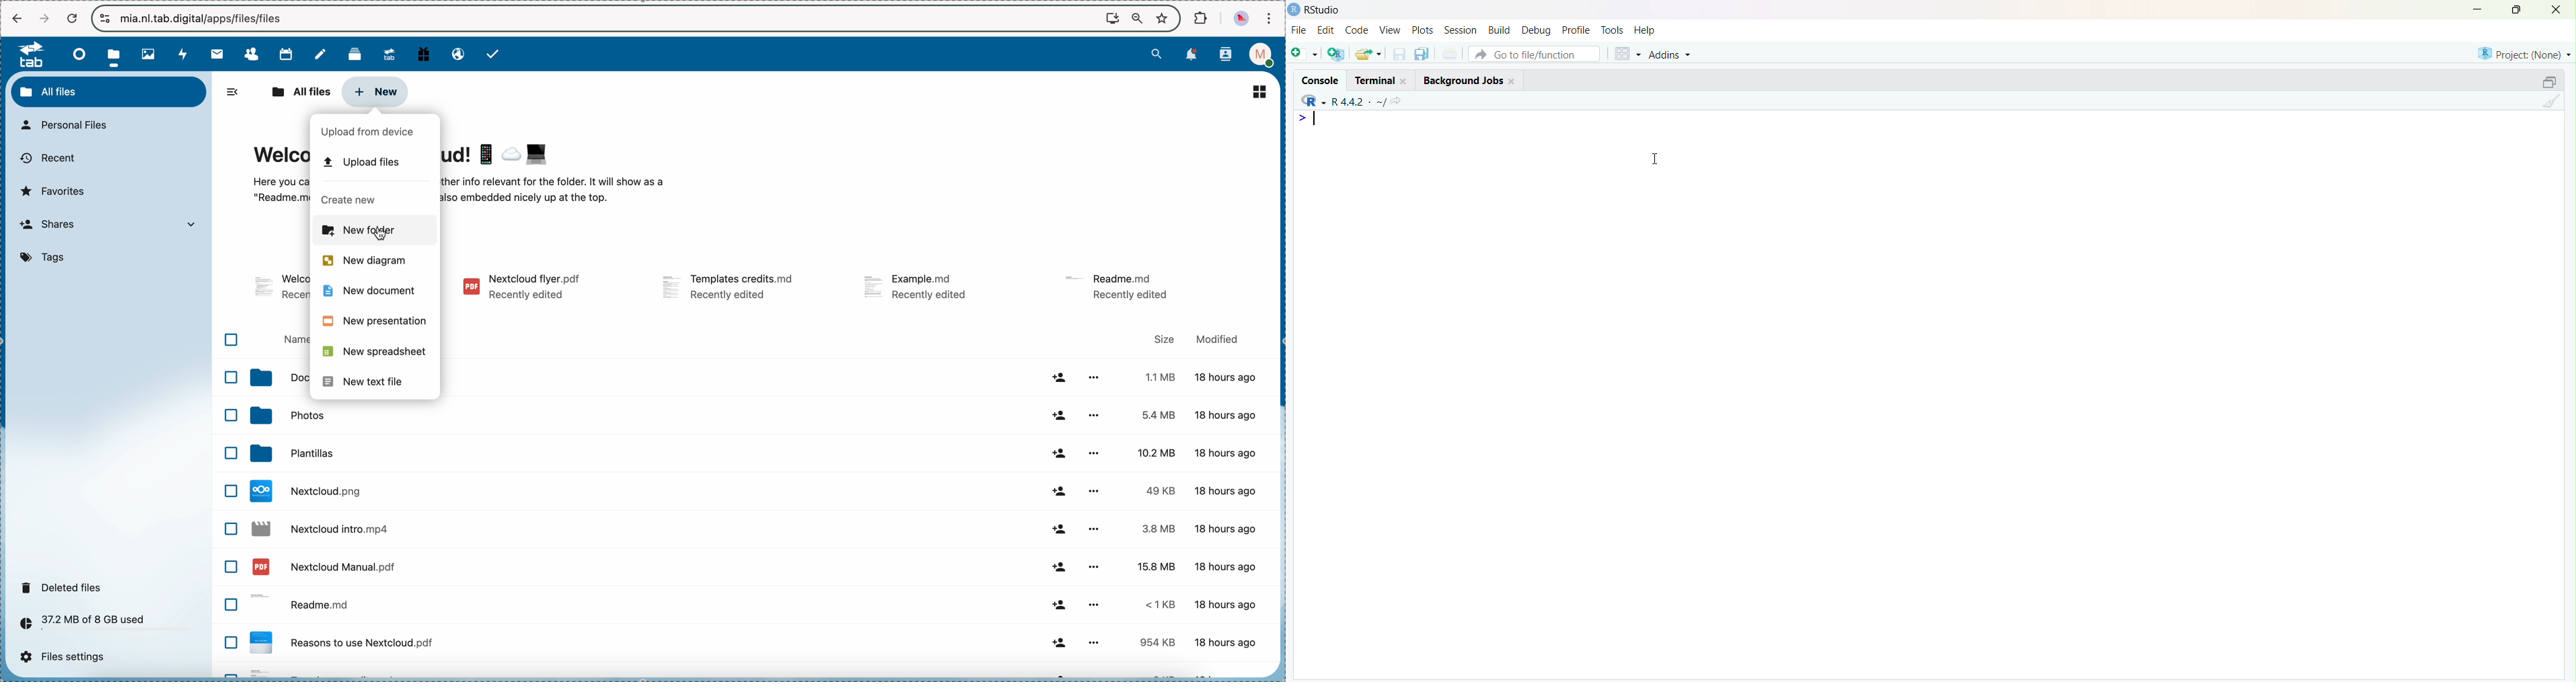 Image resolution: width=2576 pixels, height=700 pixels. What do you see at coordinates (67, 657) in the screenshot?
I see `files settings` at bounding box center [67, 657].